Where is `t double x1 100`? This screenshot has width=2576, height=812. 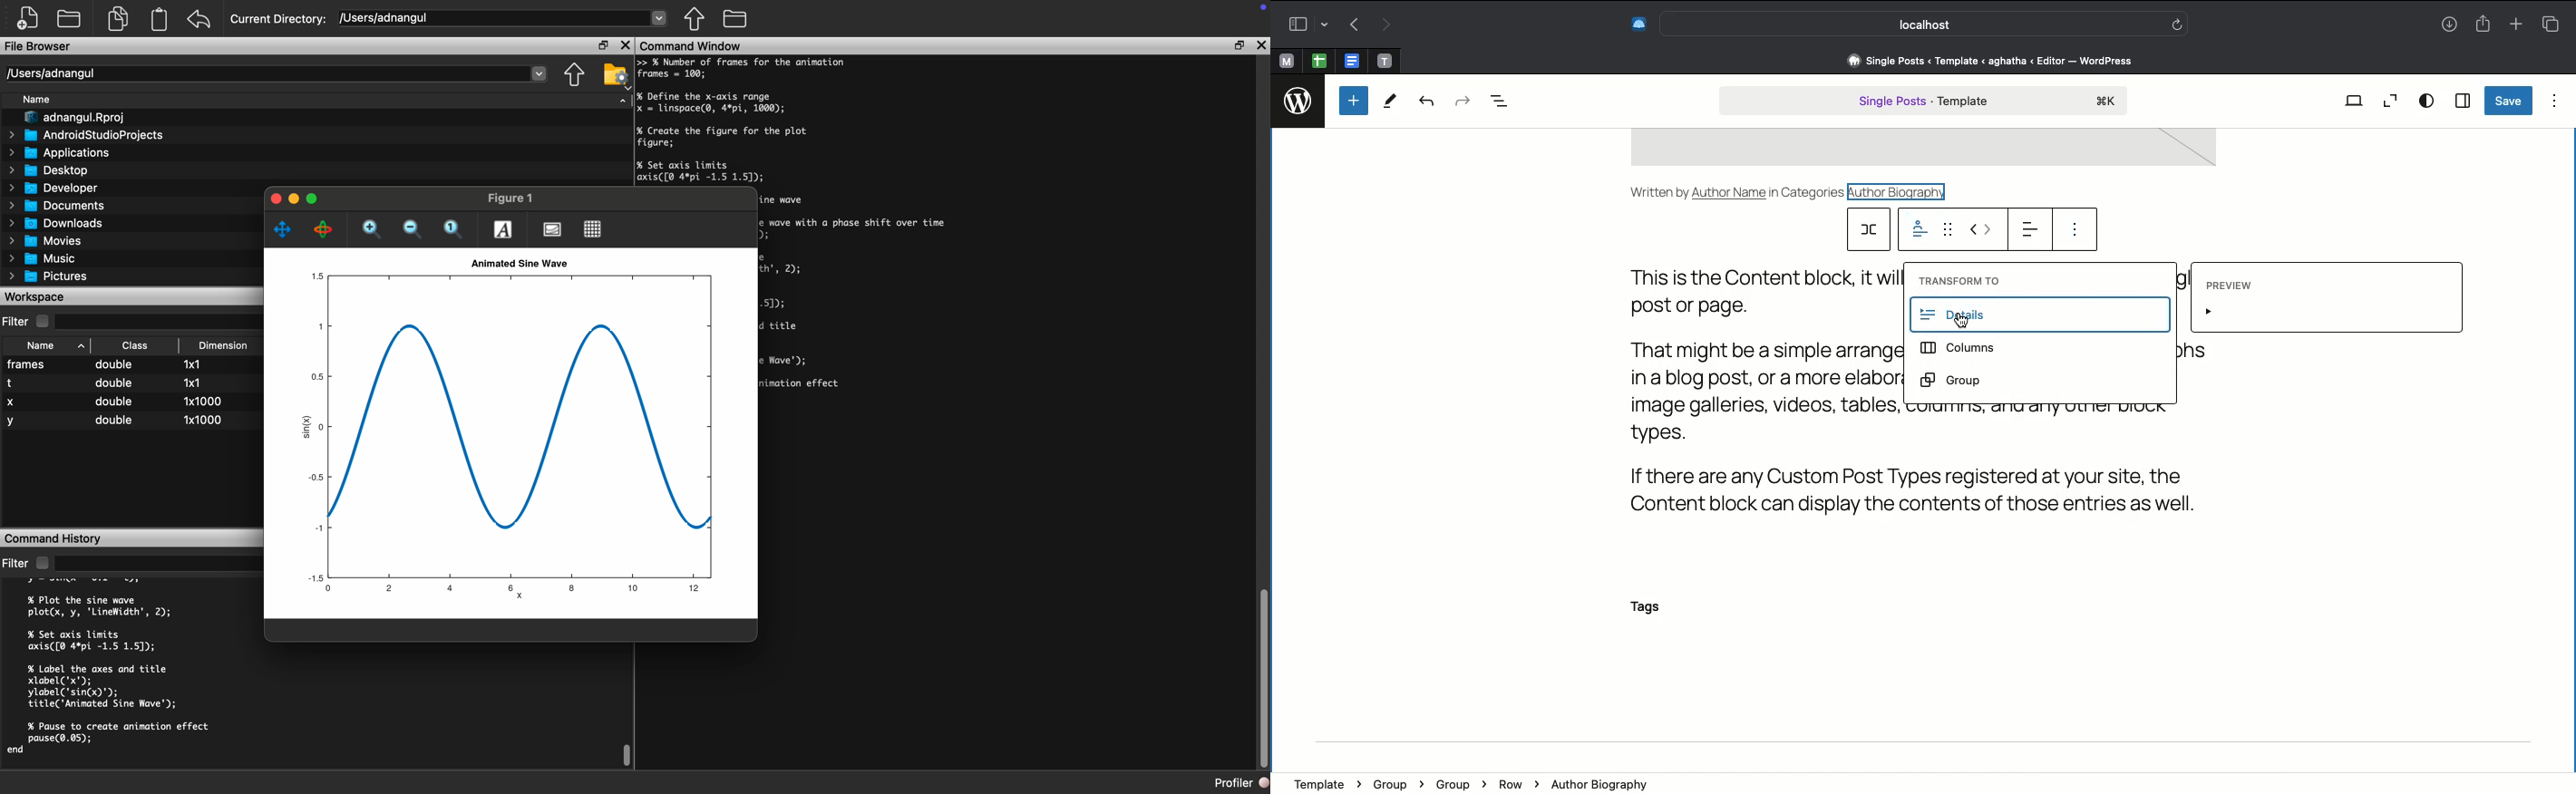 t double x1 100 is located at coordinates (124, 383).